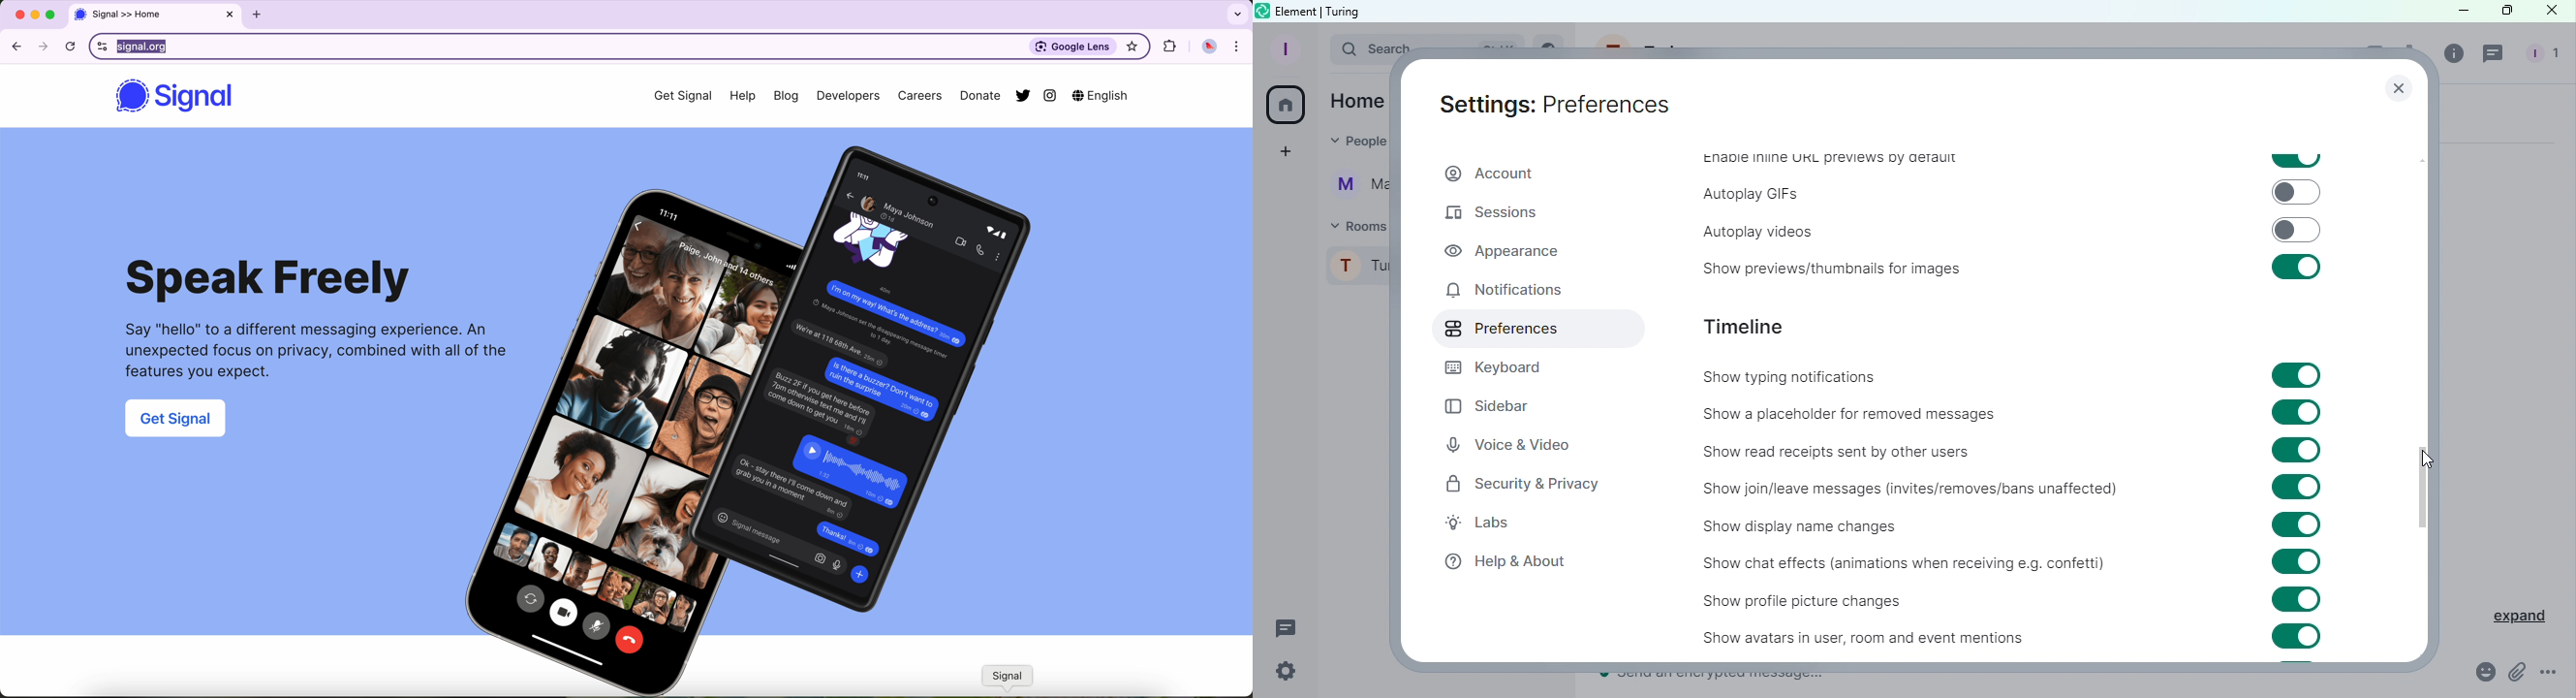 The image size is (2576, 700). I want to click on Sessions, so click(1502, 215).